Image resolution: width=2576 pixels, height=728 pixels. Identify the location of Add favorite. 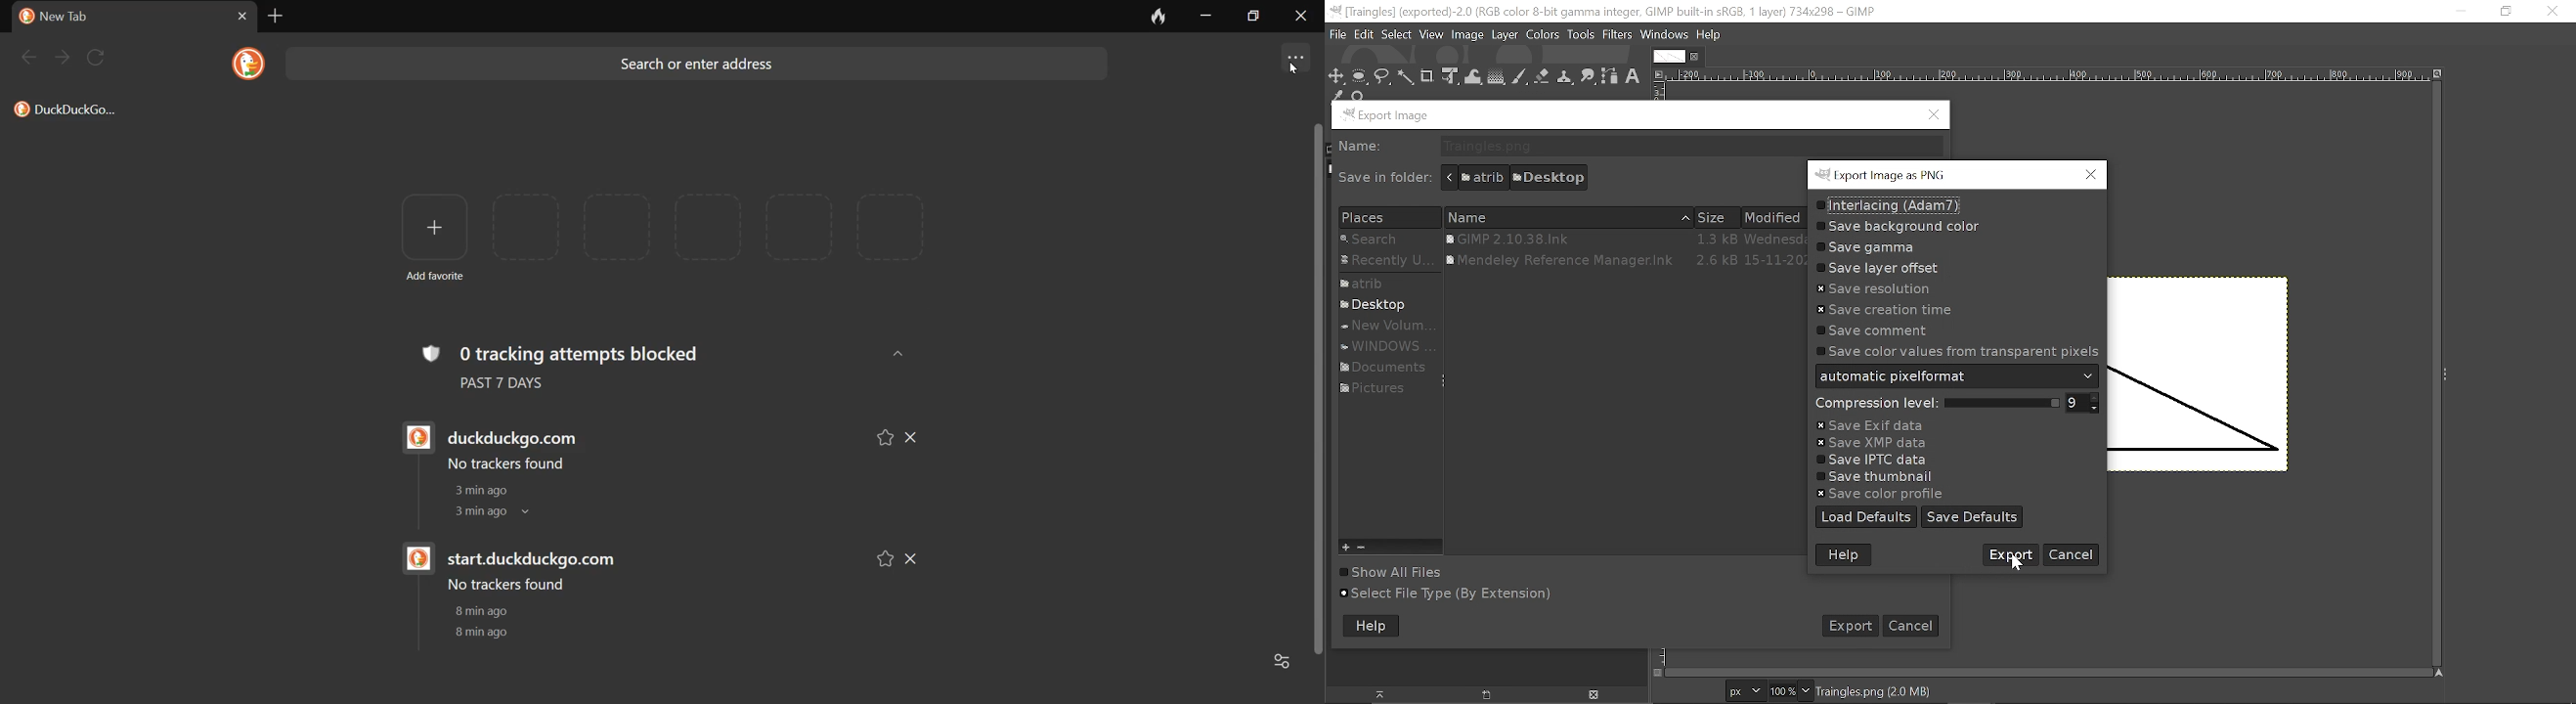
(440, 277).